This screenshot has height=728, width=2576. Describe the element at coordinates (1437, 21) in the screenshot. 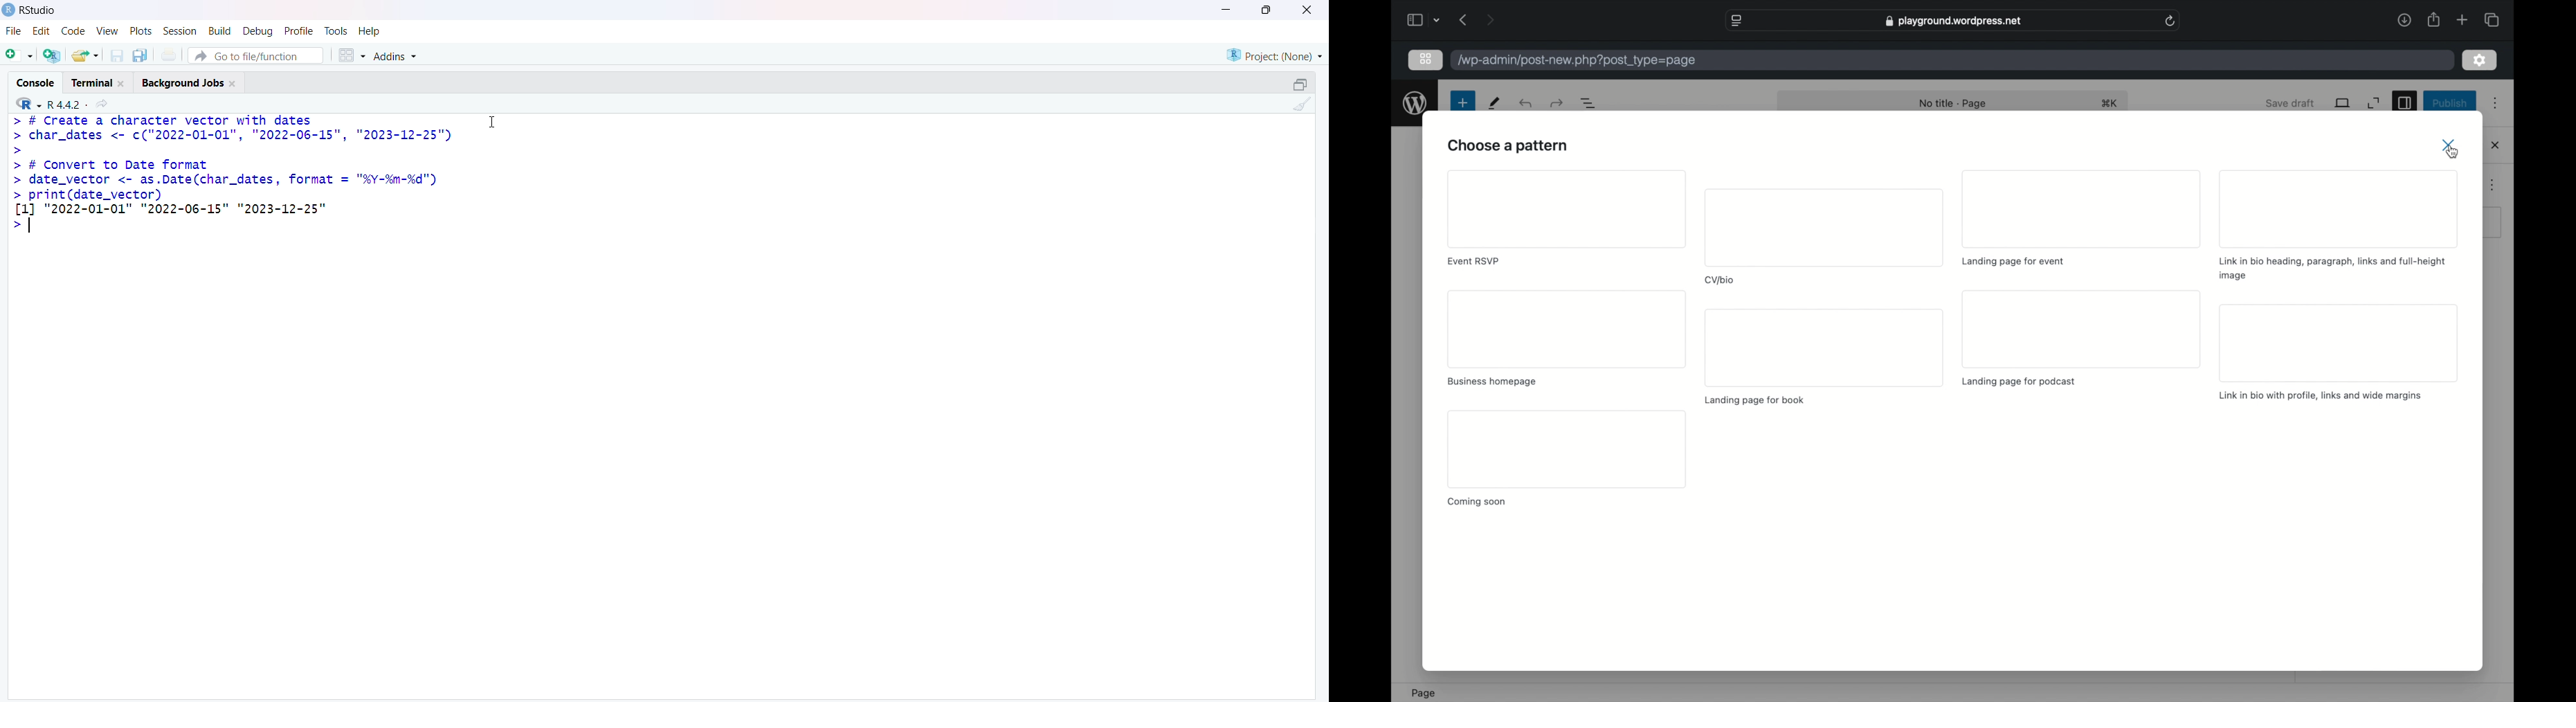

I see `tab group picker` at that location.